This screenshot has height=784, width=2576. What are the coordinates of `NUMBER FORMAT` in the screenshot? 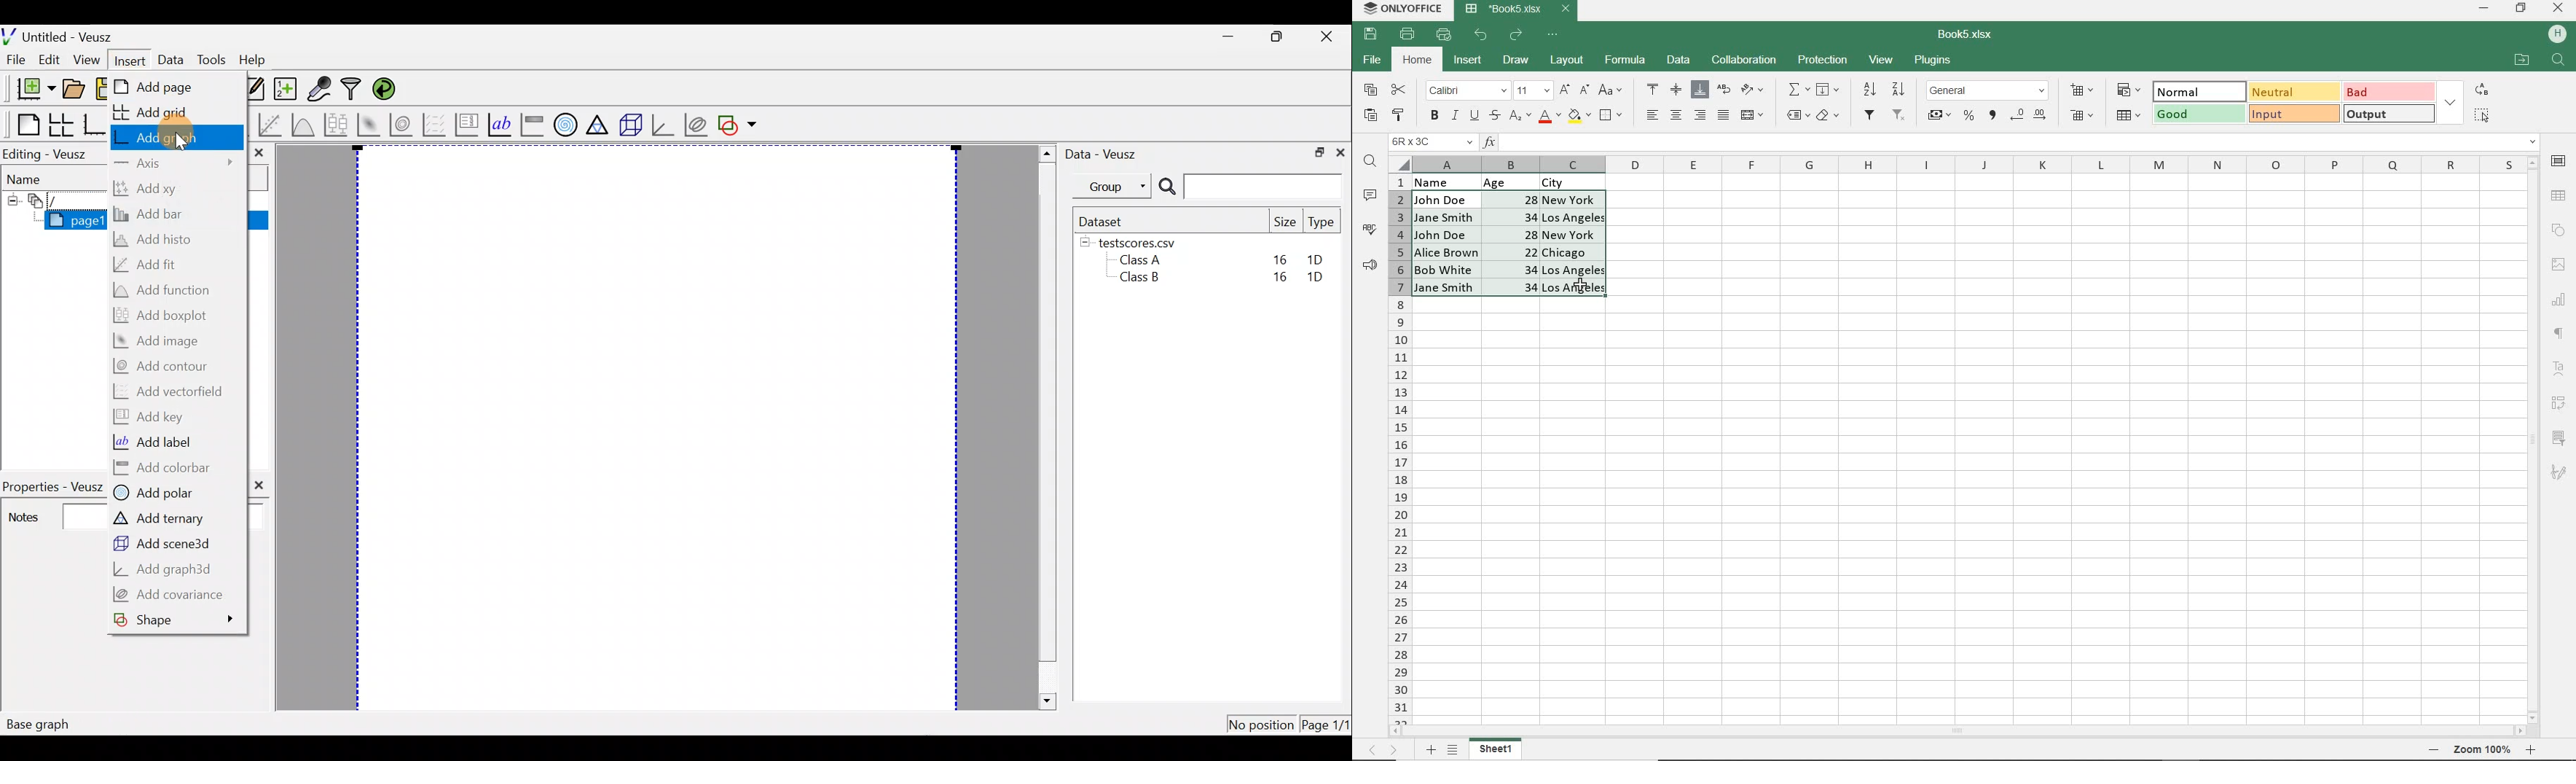 It's located at (1989, 90).